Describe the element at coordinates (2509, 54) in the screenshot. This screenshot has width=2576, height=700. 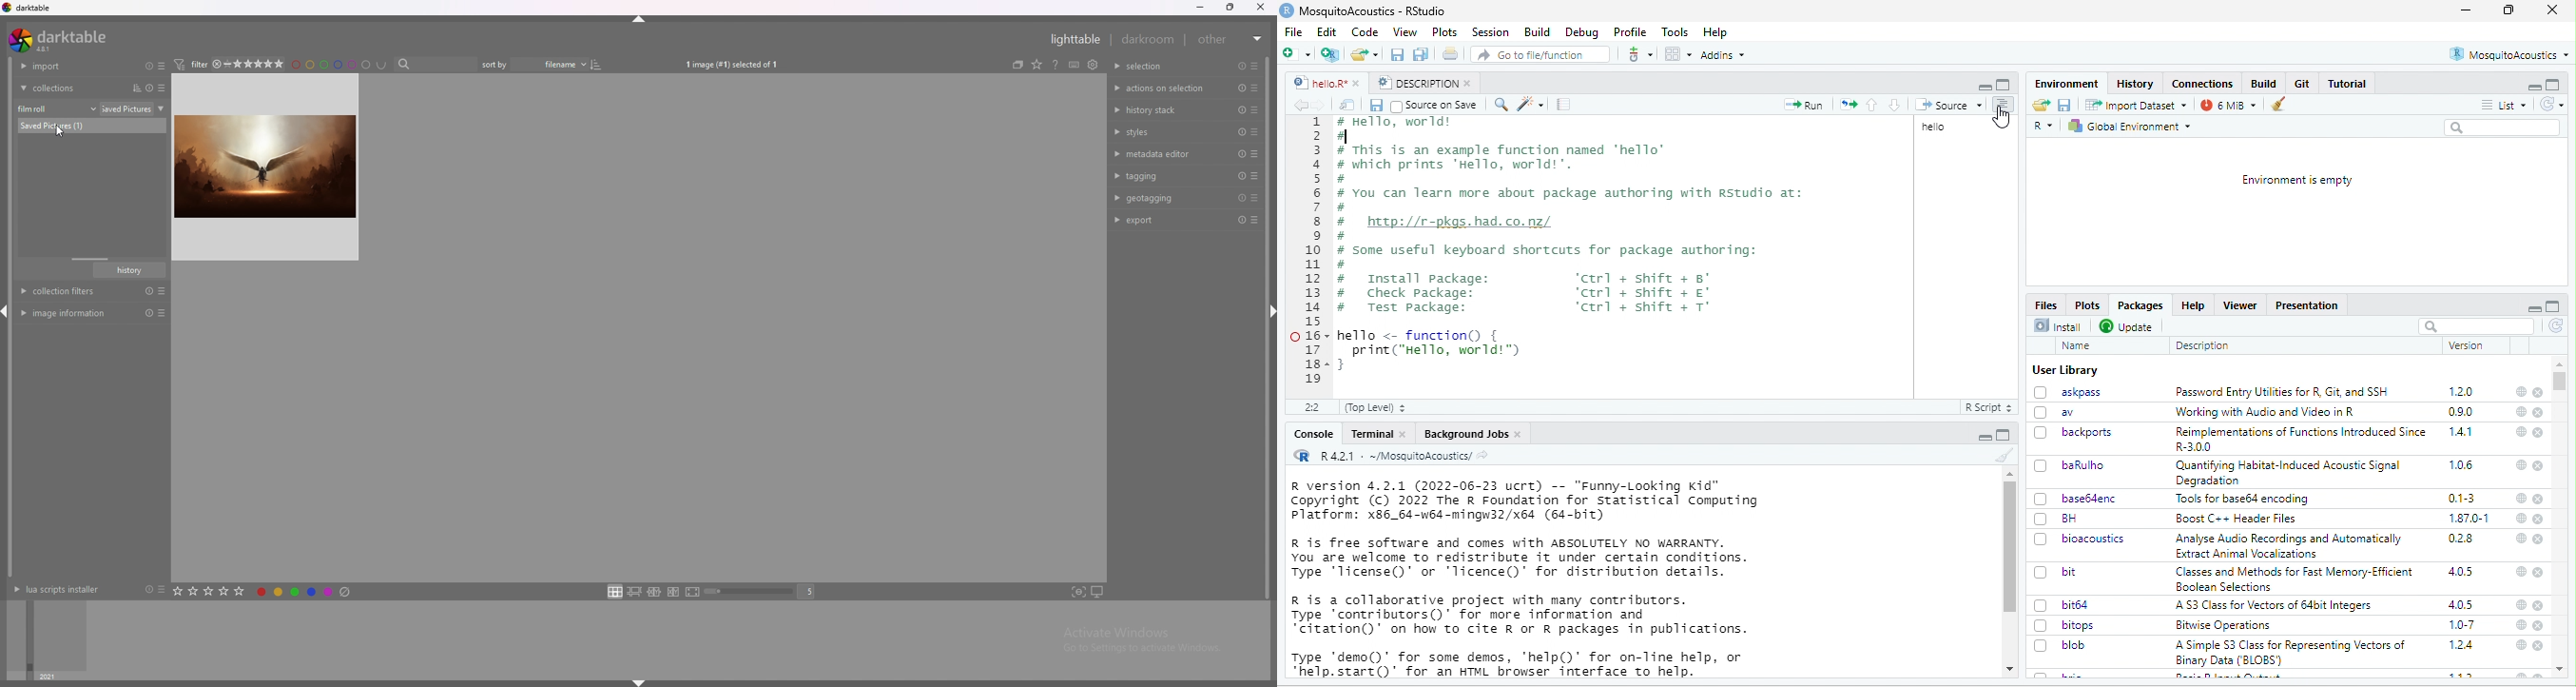
I see `MosquitoAcoustics` at that location.